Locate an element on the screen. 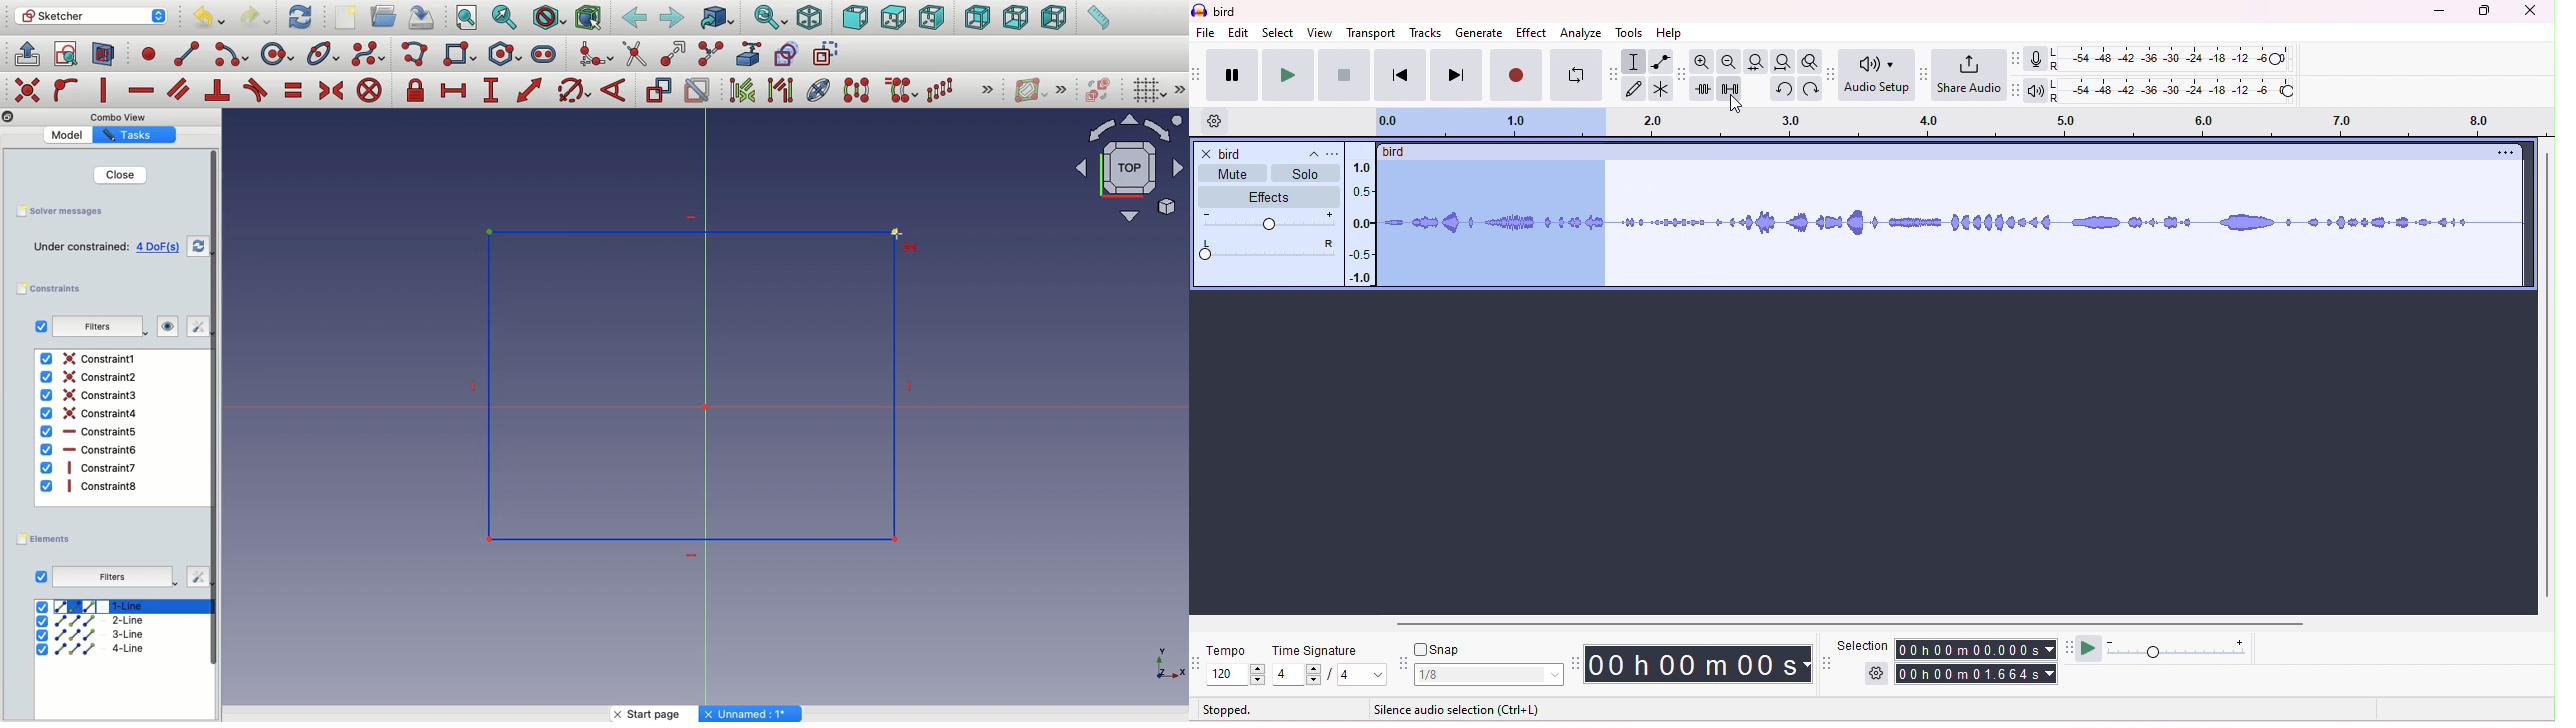 The image size is (2576, 728). minimize is located at coordinates (2436, 13).